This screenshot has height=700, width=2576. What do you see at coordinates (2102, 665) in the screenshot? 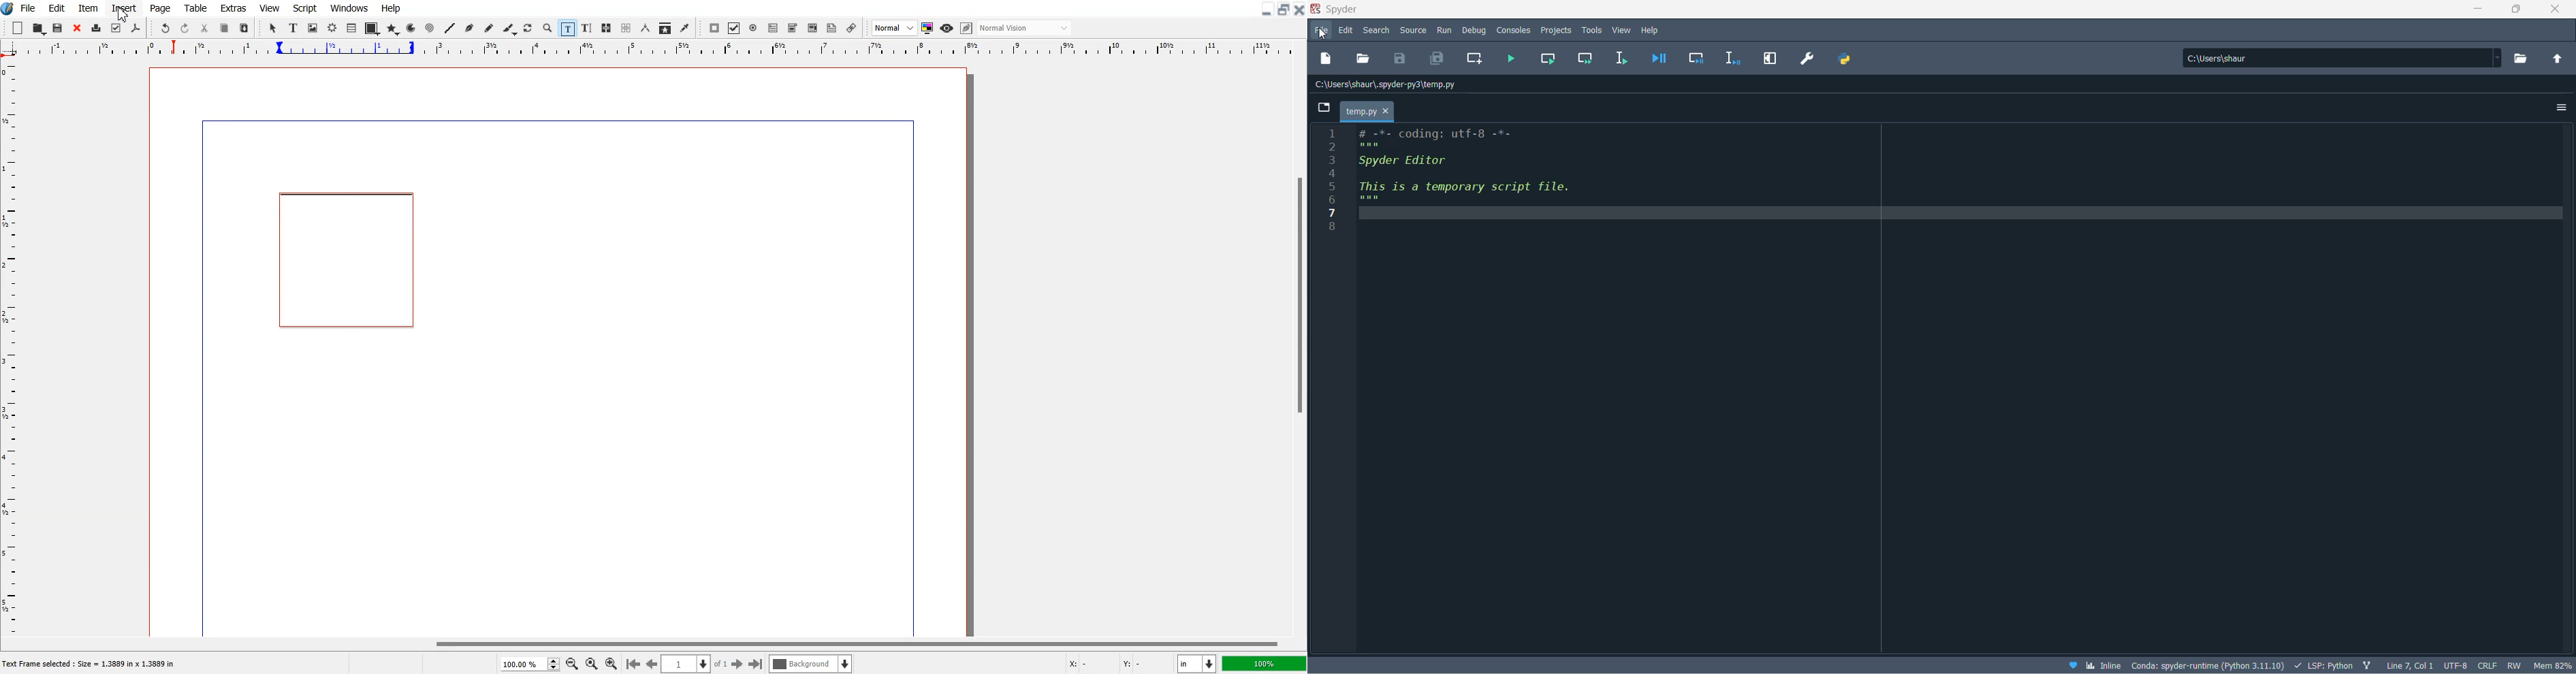
I see `inline` at bounding box center [2102, 665].